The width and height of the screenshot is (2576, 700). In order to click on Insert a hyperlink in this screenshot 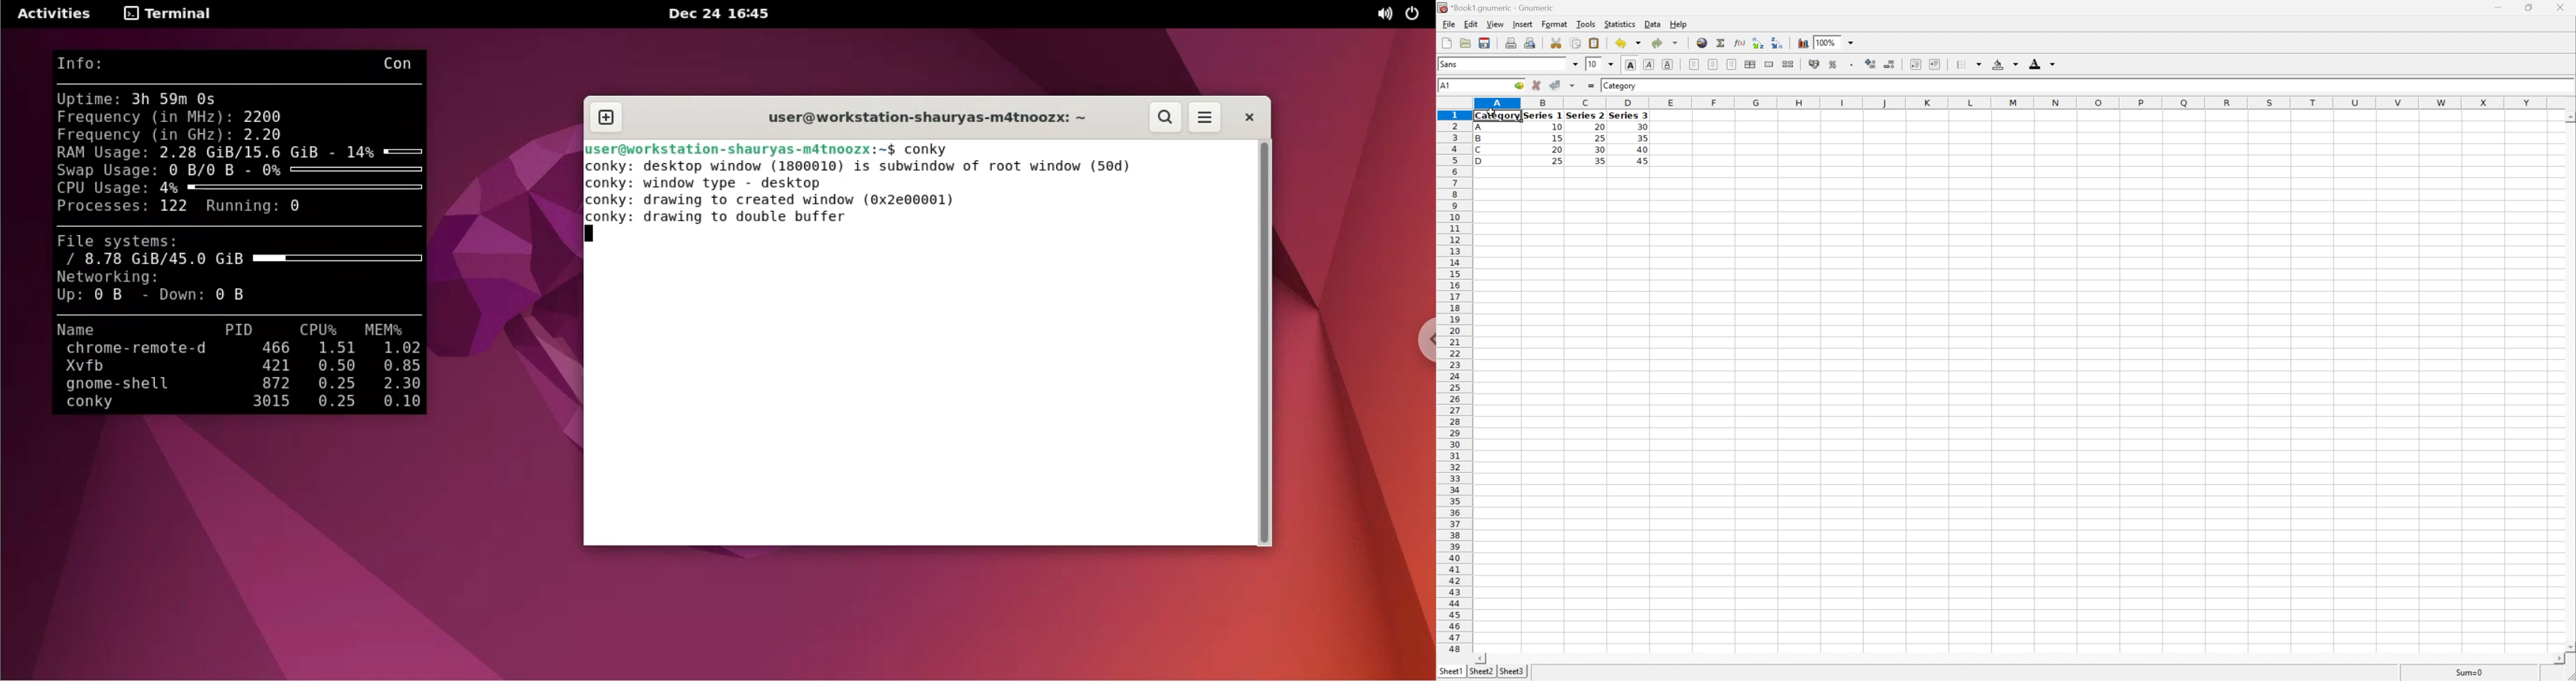, I will do `click(1702, 42)`.